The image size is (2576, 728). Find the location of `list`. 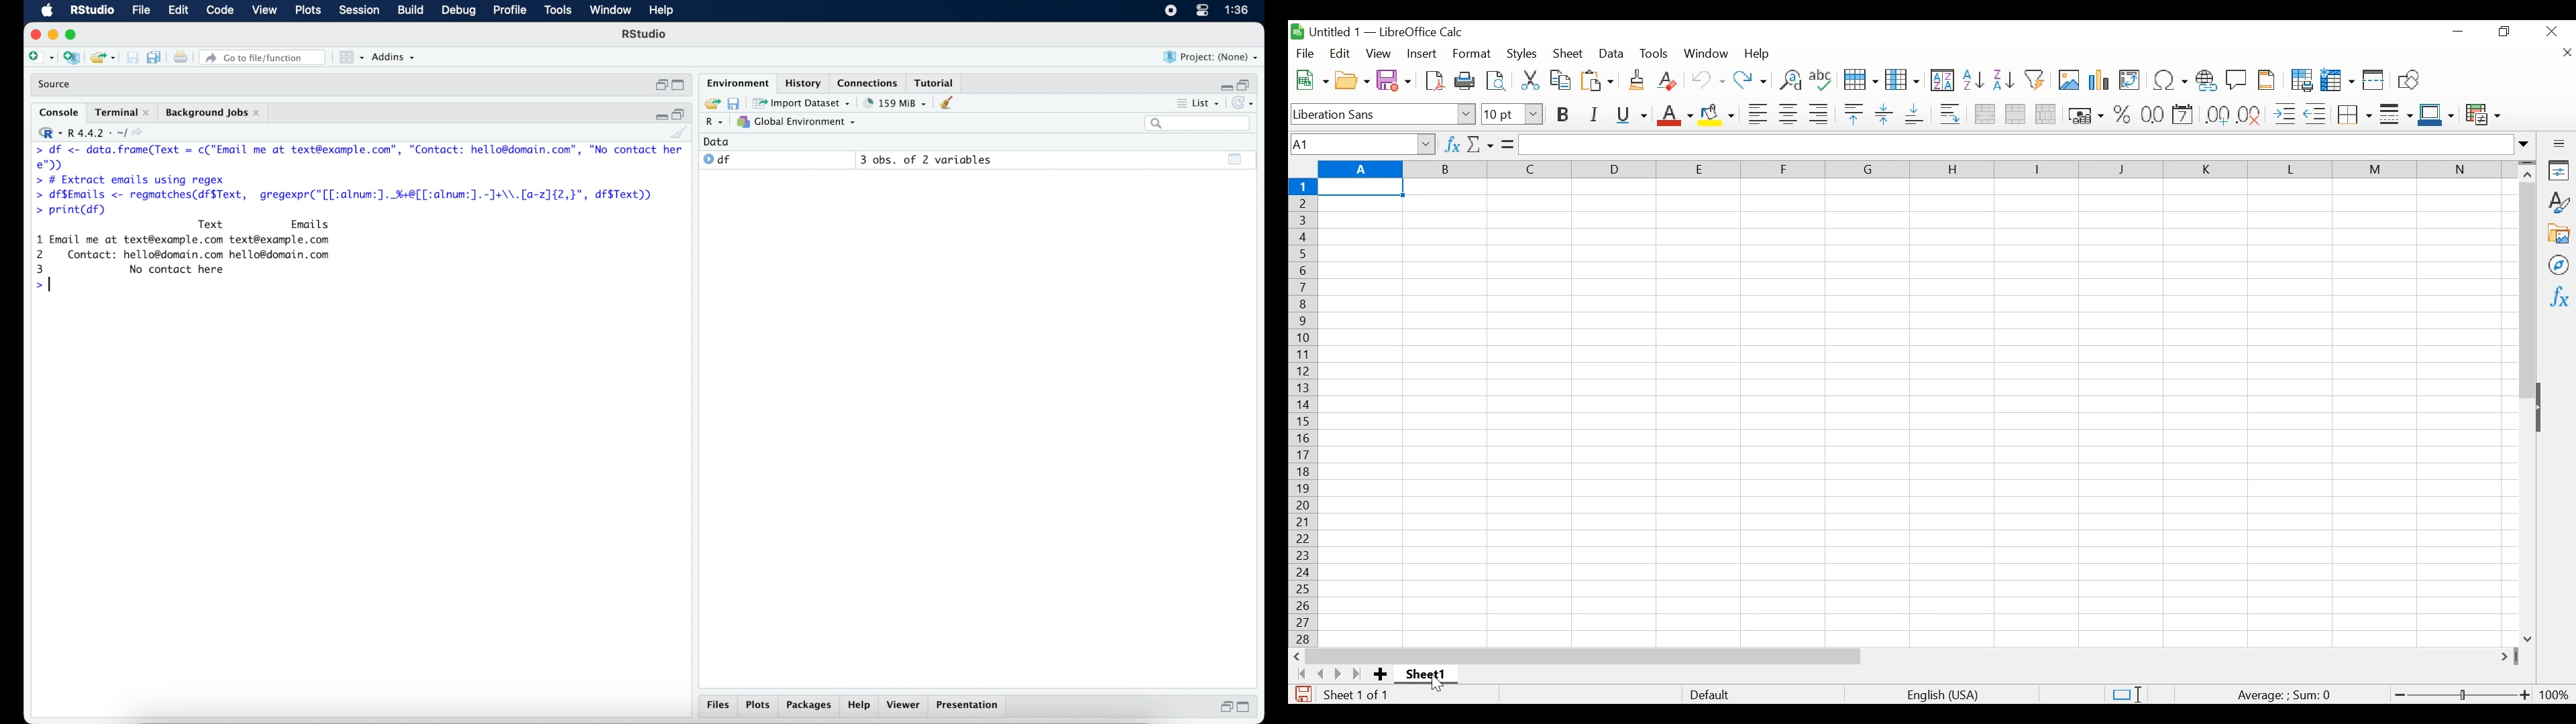

list is located at coordinates (1202, 103).